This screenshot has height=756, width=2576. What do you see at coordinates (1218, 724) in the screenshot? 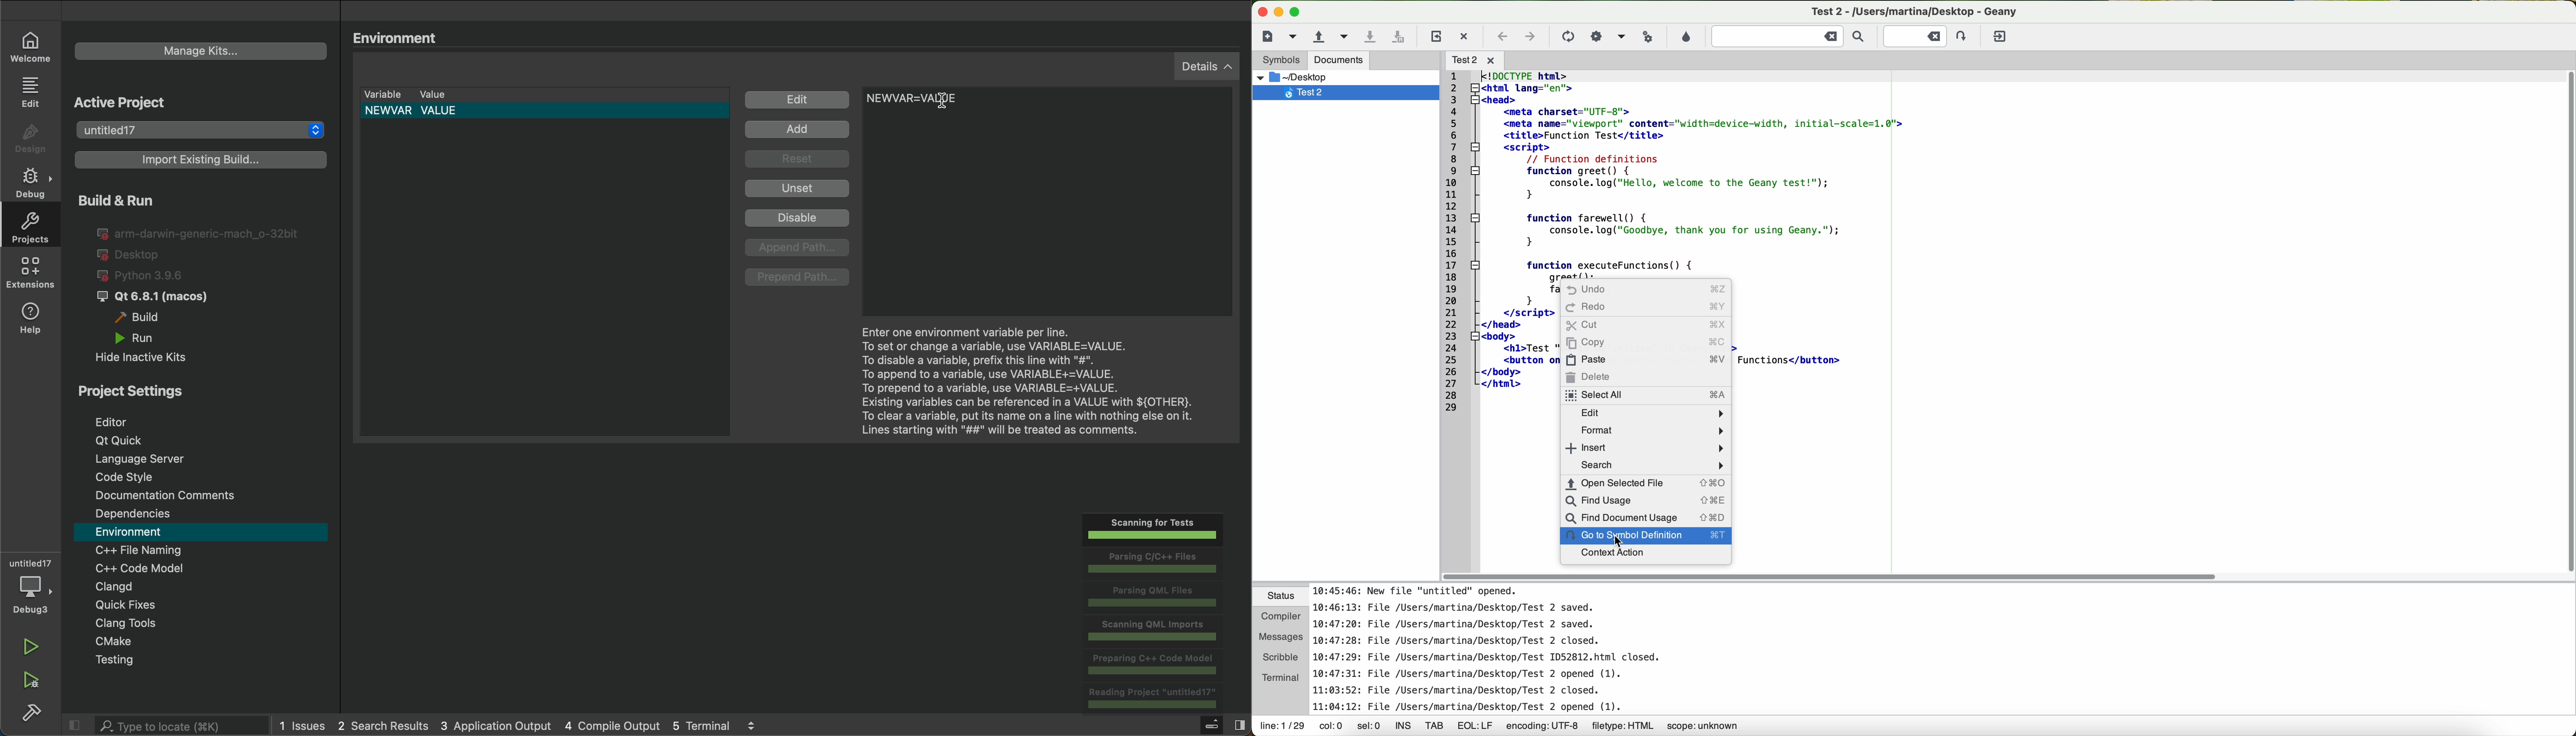
I see `toggle sidebar` at bounding box center [1218, 724].